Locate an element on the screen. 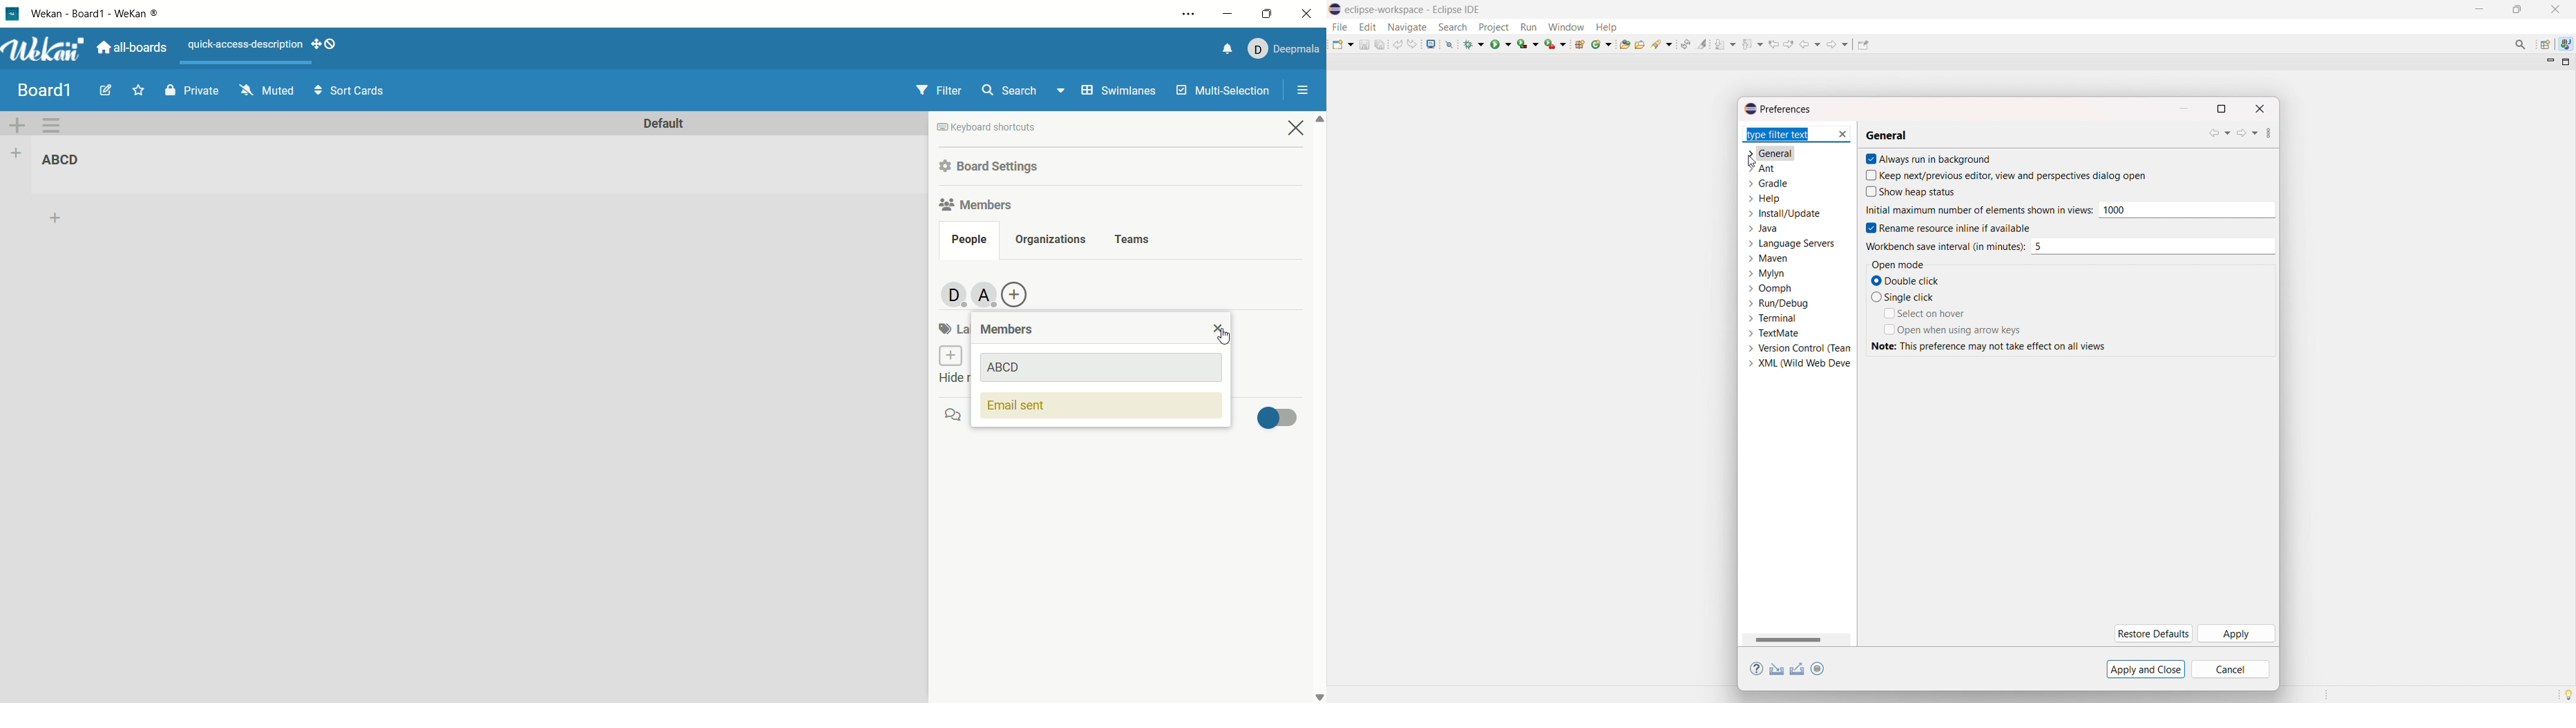 The height and width of the screenshot is (728, 2576). mylyn is located at coordinates (1767, 273).